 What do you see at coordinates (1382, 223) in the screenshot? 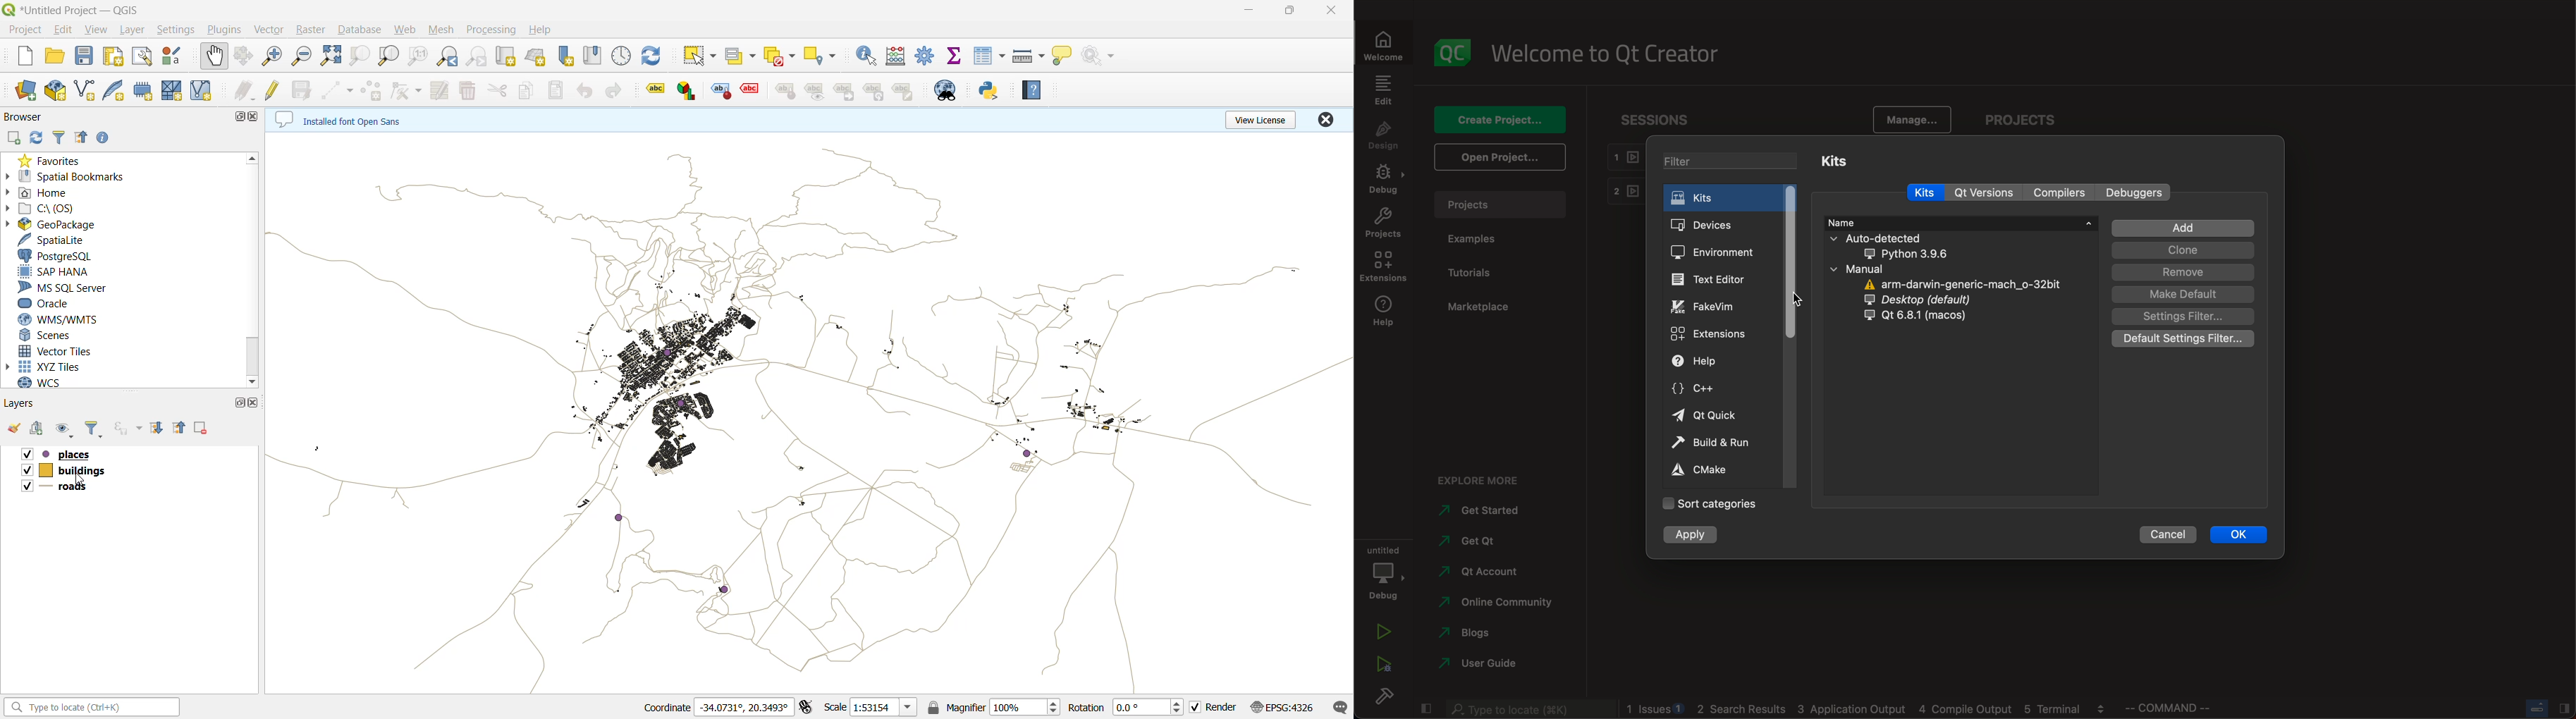
I see `projects` at bounding box center [1382, 223].